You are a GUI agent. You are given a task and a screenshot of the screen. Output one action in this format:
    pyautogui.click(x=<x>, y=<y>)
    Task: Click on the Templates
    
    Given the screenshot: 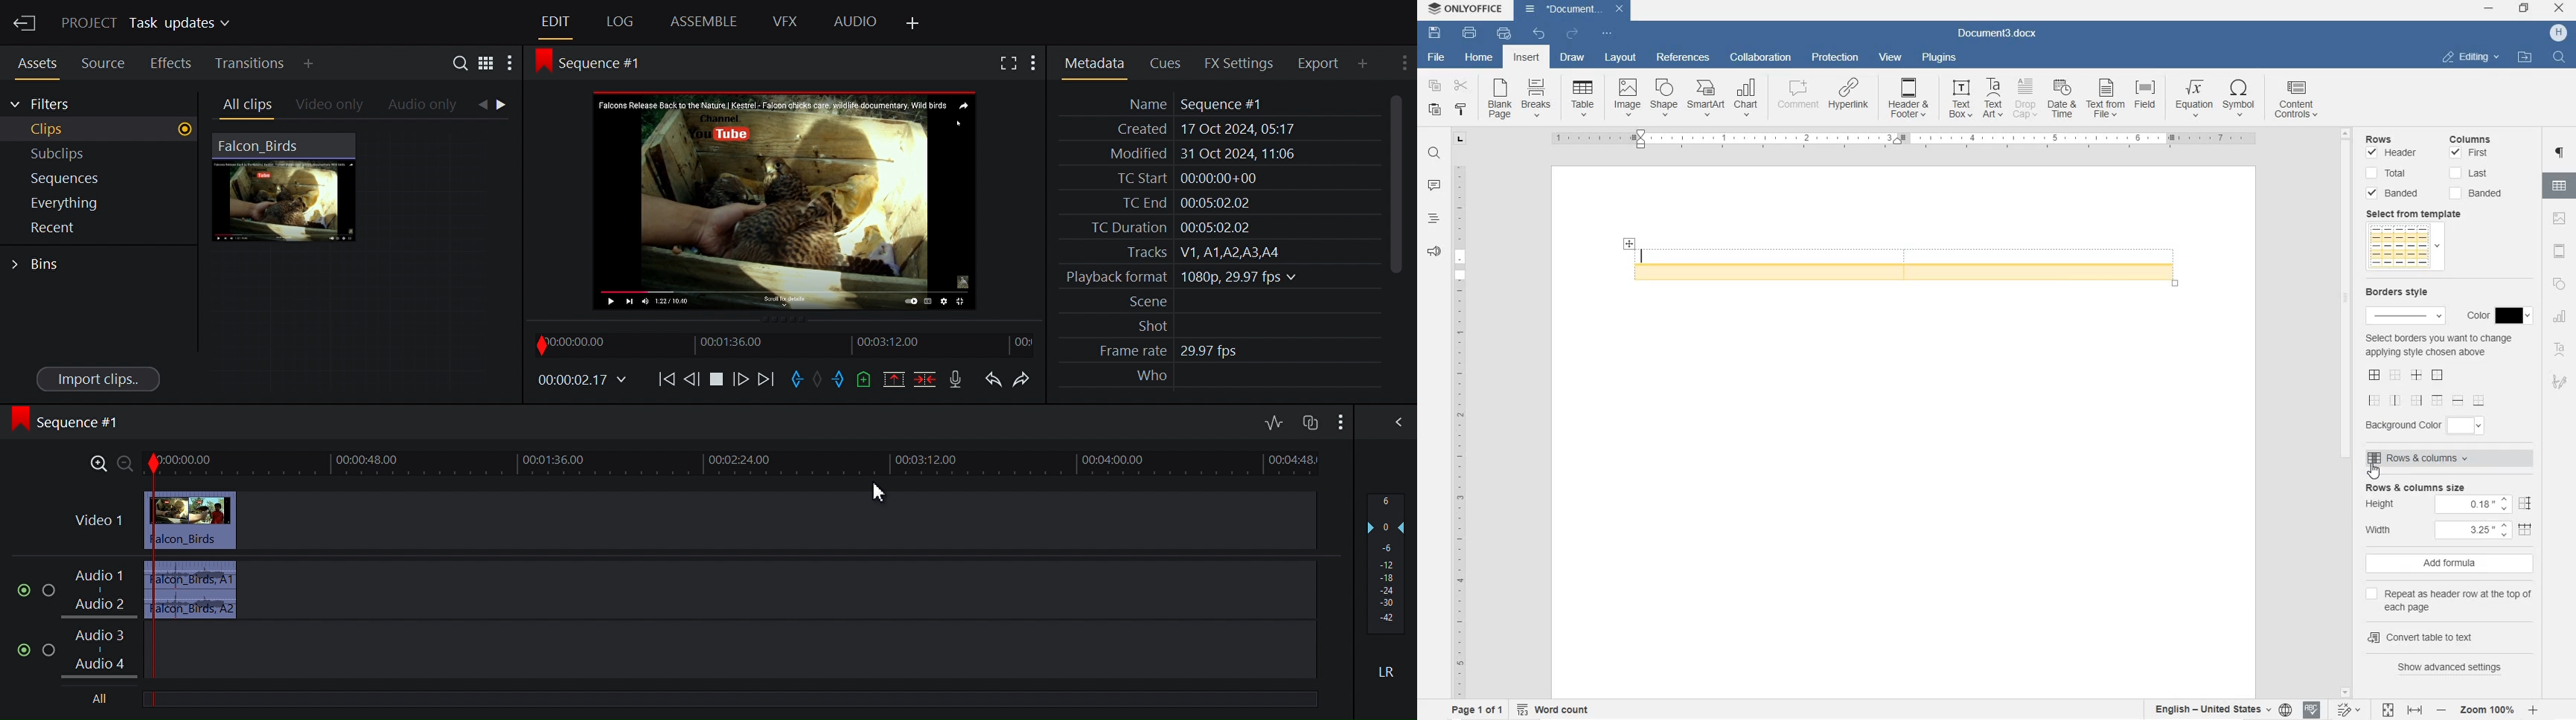 What is the action you would take?
    pyautogui.click(x=2403, y=248)
    